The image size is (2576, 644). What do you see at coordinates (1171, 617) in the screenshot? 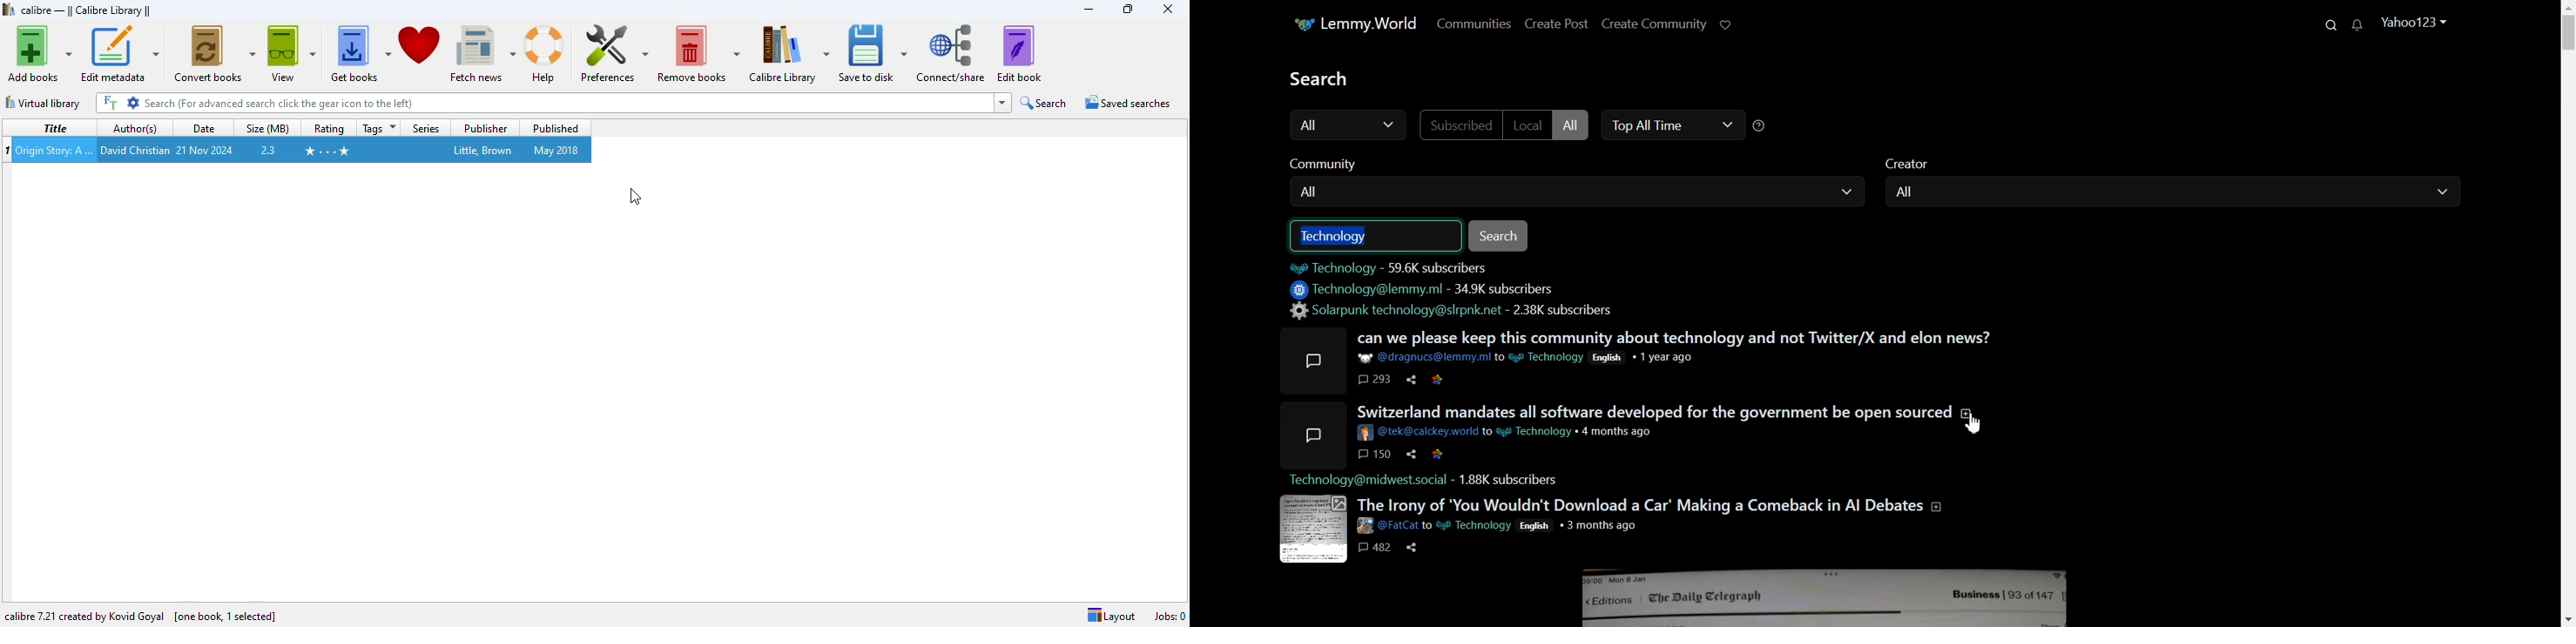
I see `jobs: 0` at bounding box center [1171, 617].